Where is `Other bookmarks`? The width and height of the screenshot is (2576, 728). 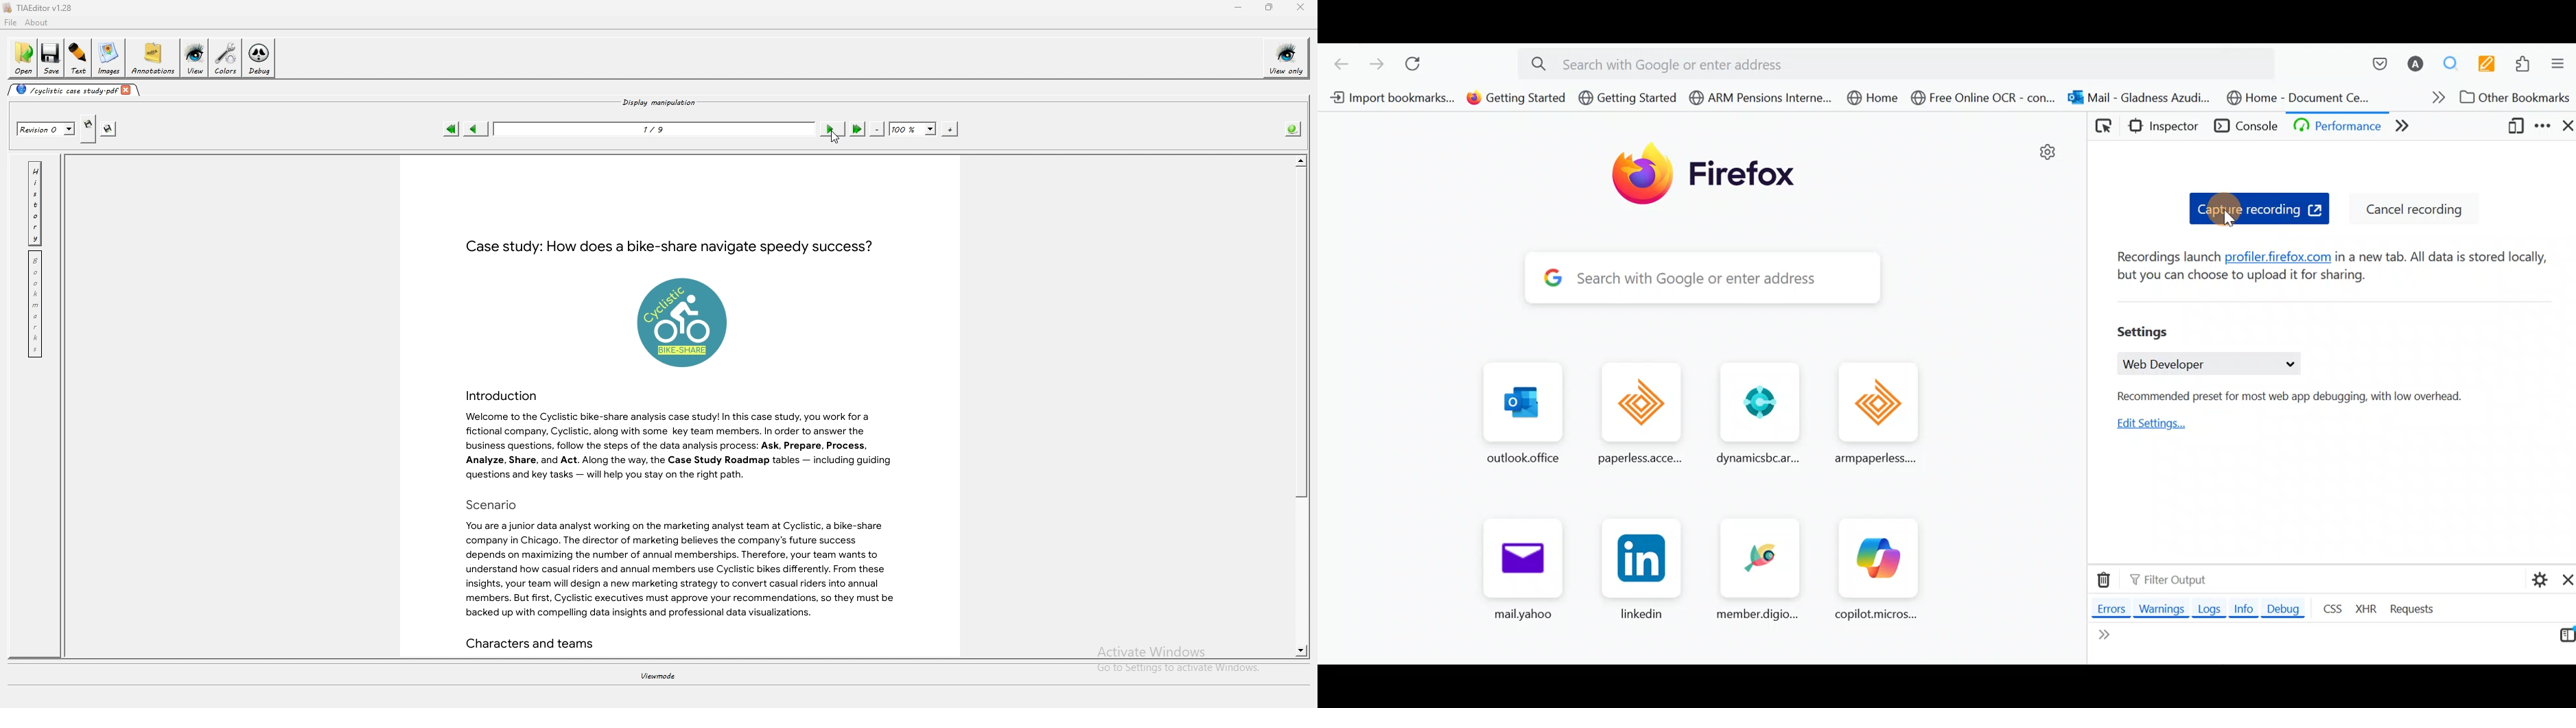 Other bookmarks is located at coordinates (2516, 99).